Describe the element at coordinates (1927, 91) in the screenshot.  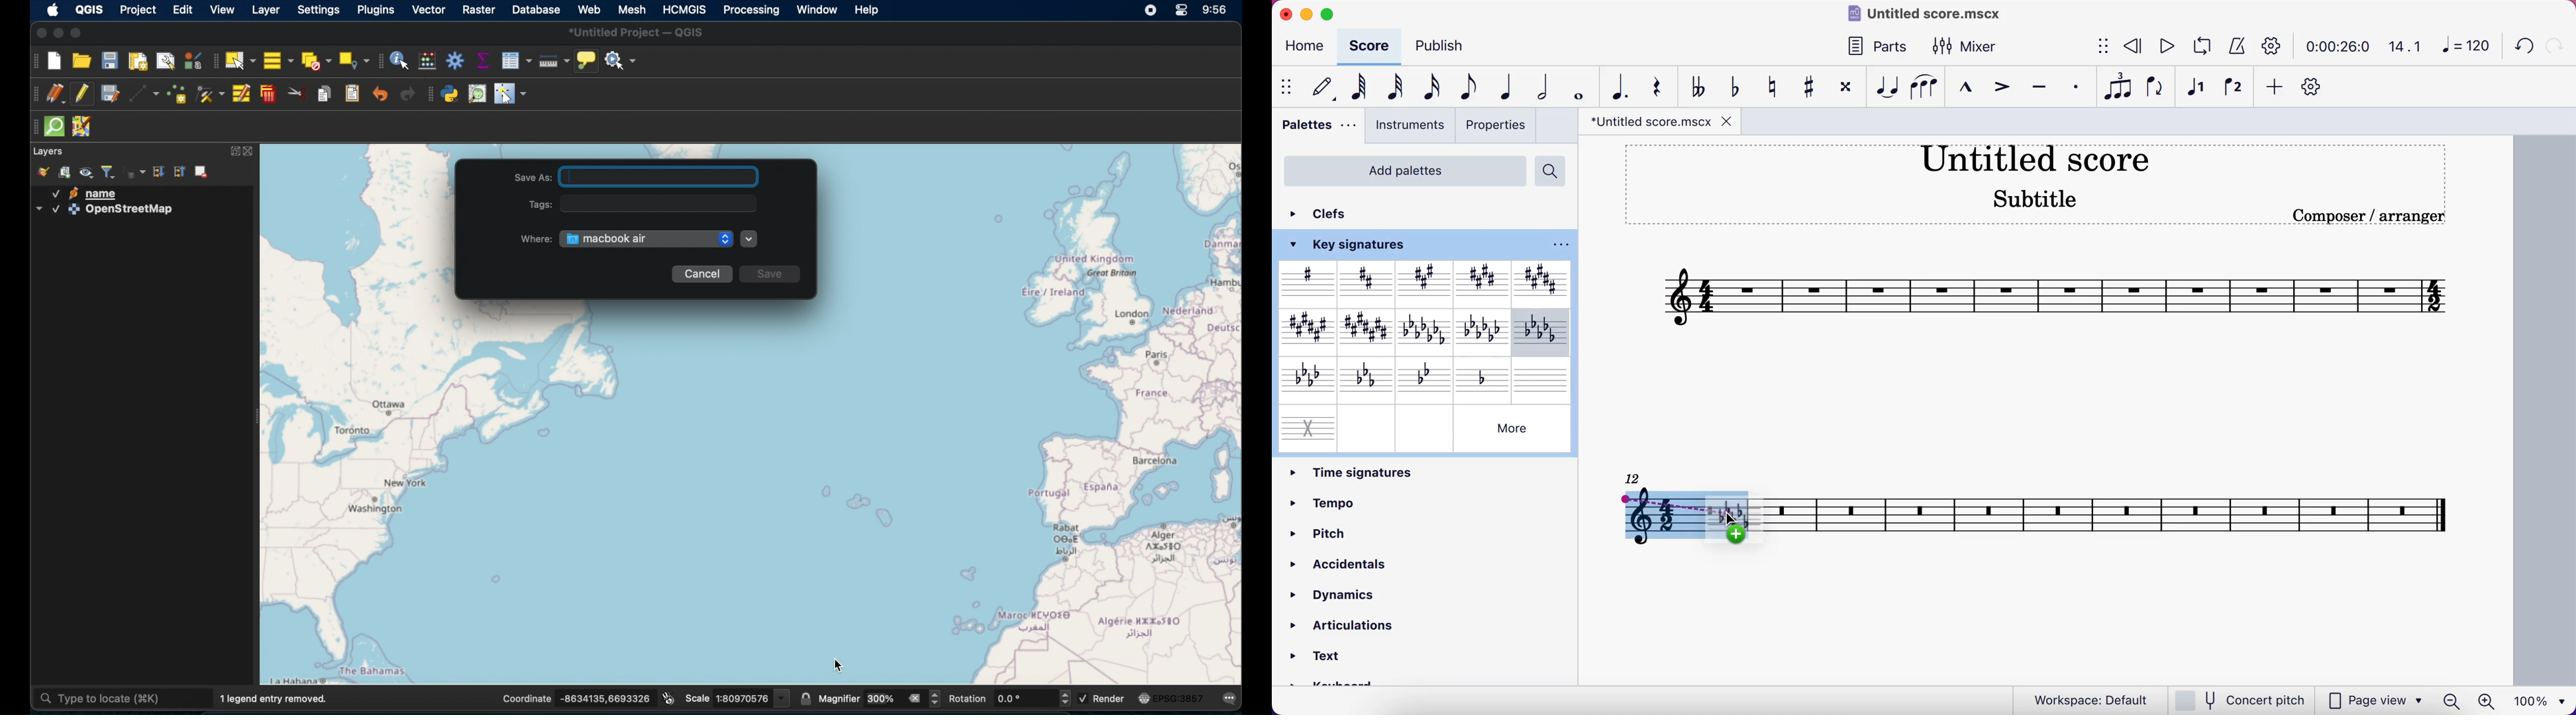
I see `slur` at that location.